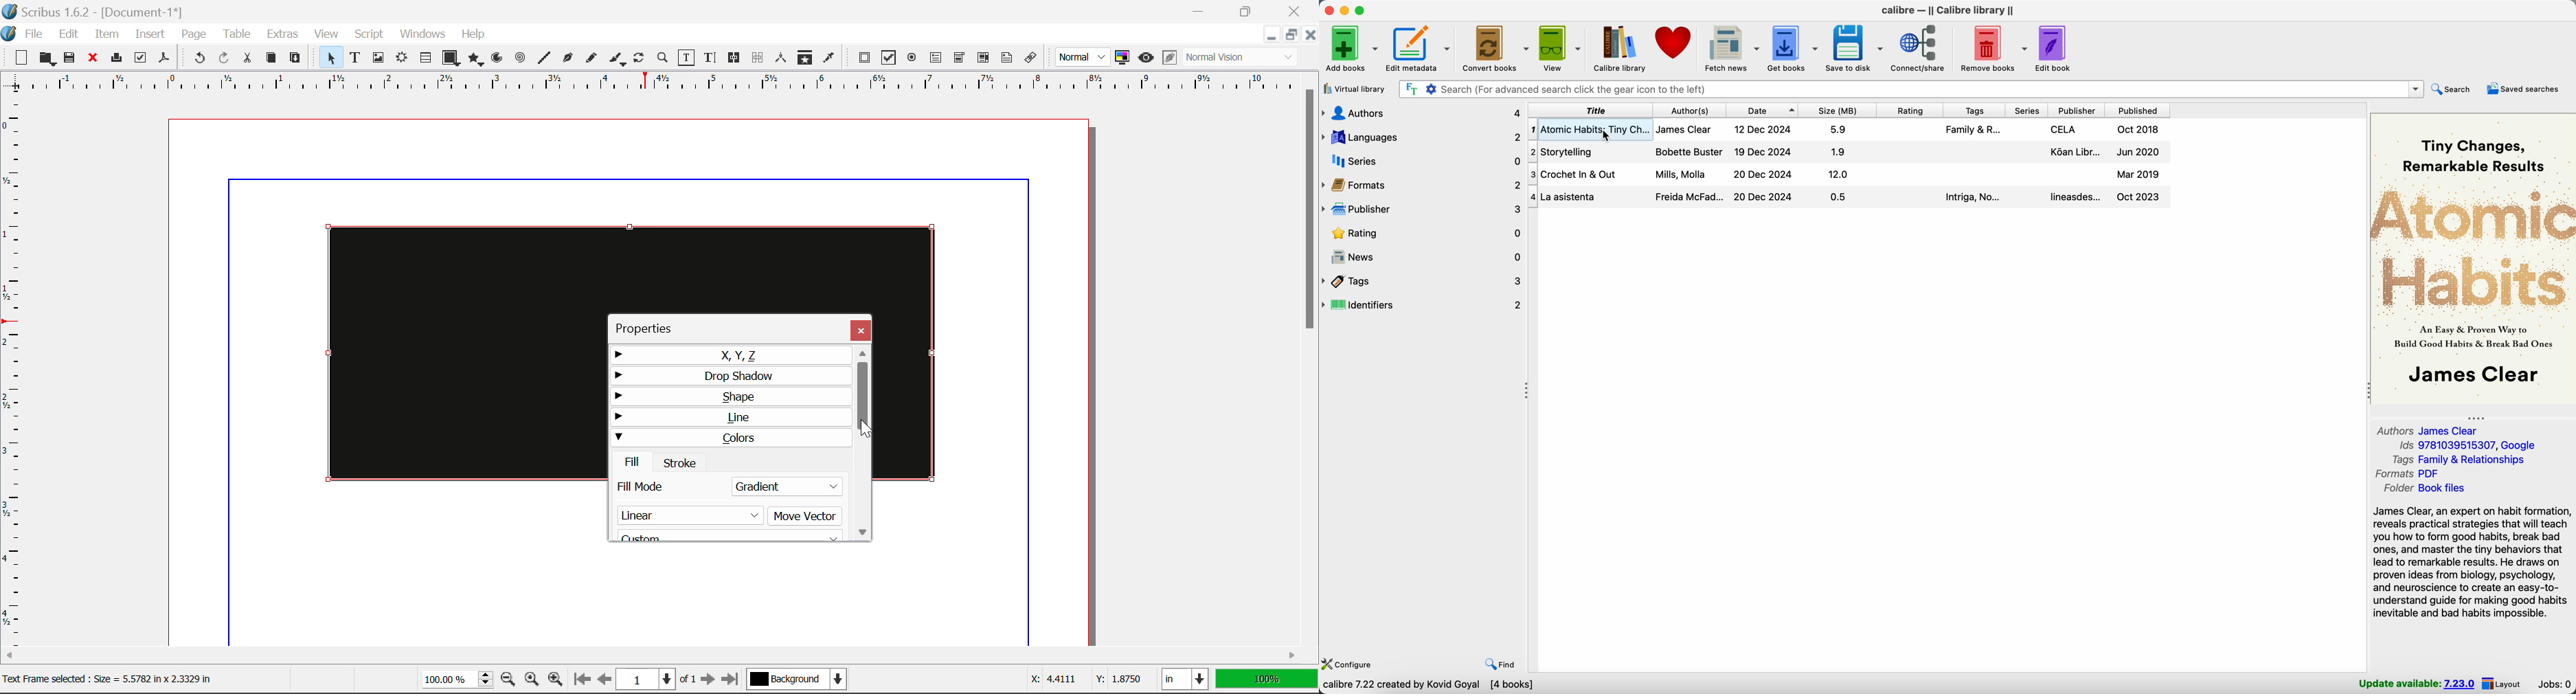 The height and width of the screenshot is (700, 2576). Describe the element at coordinates (1909, 88) in the screenshot. I see `search bar` at that location.